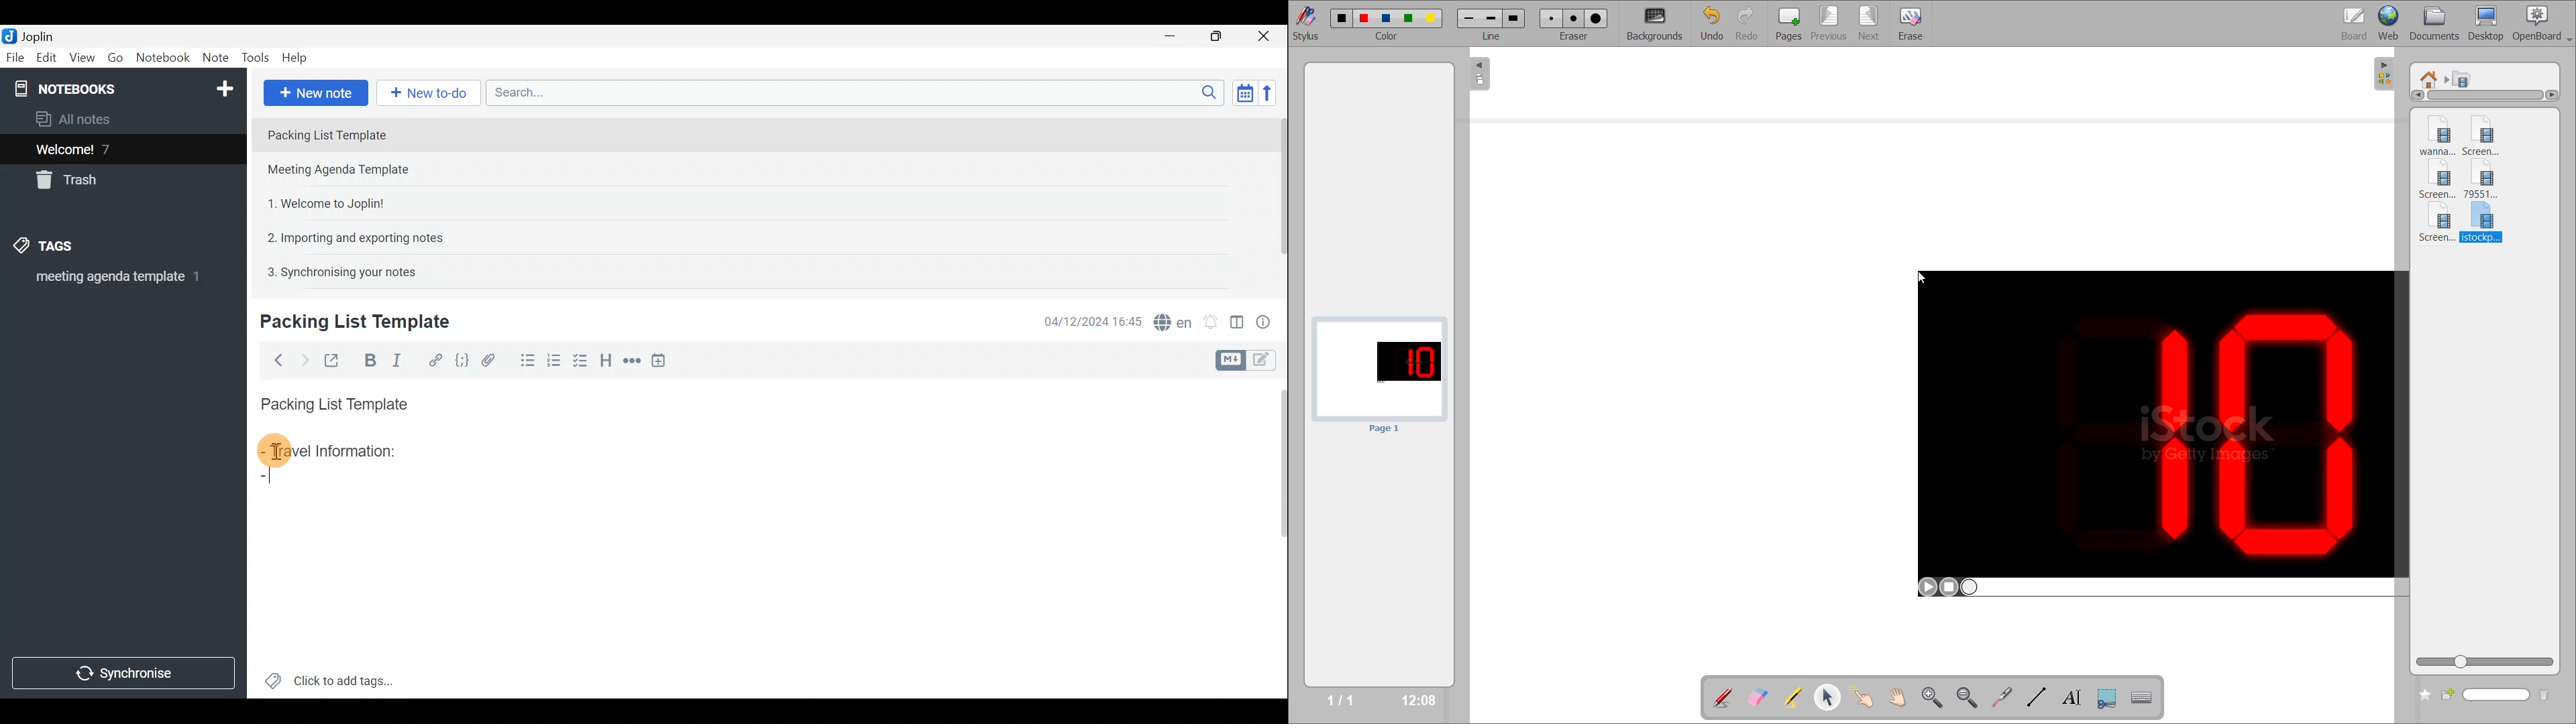  What do you see at coordinates (1341, 19) in the screenshot?
I see `color 1` at bounding box center [1341, 19].